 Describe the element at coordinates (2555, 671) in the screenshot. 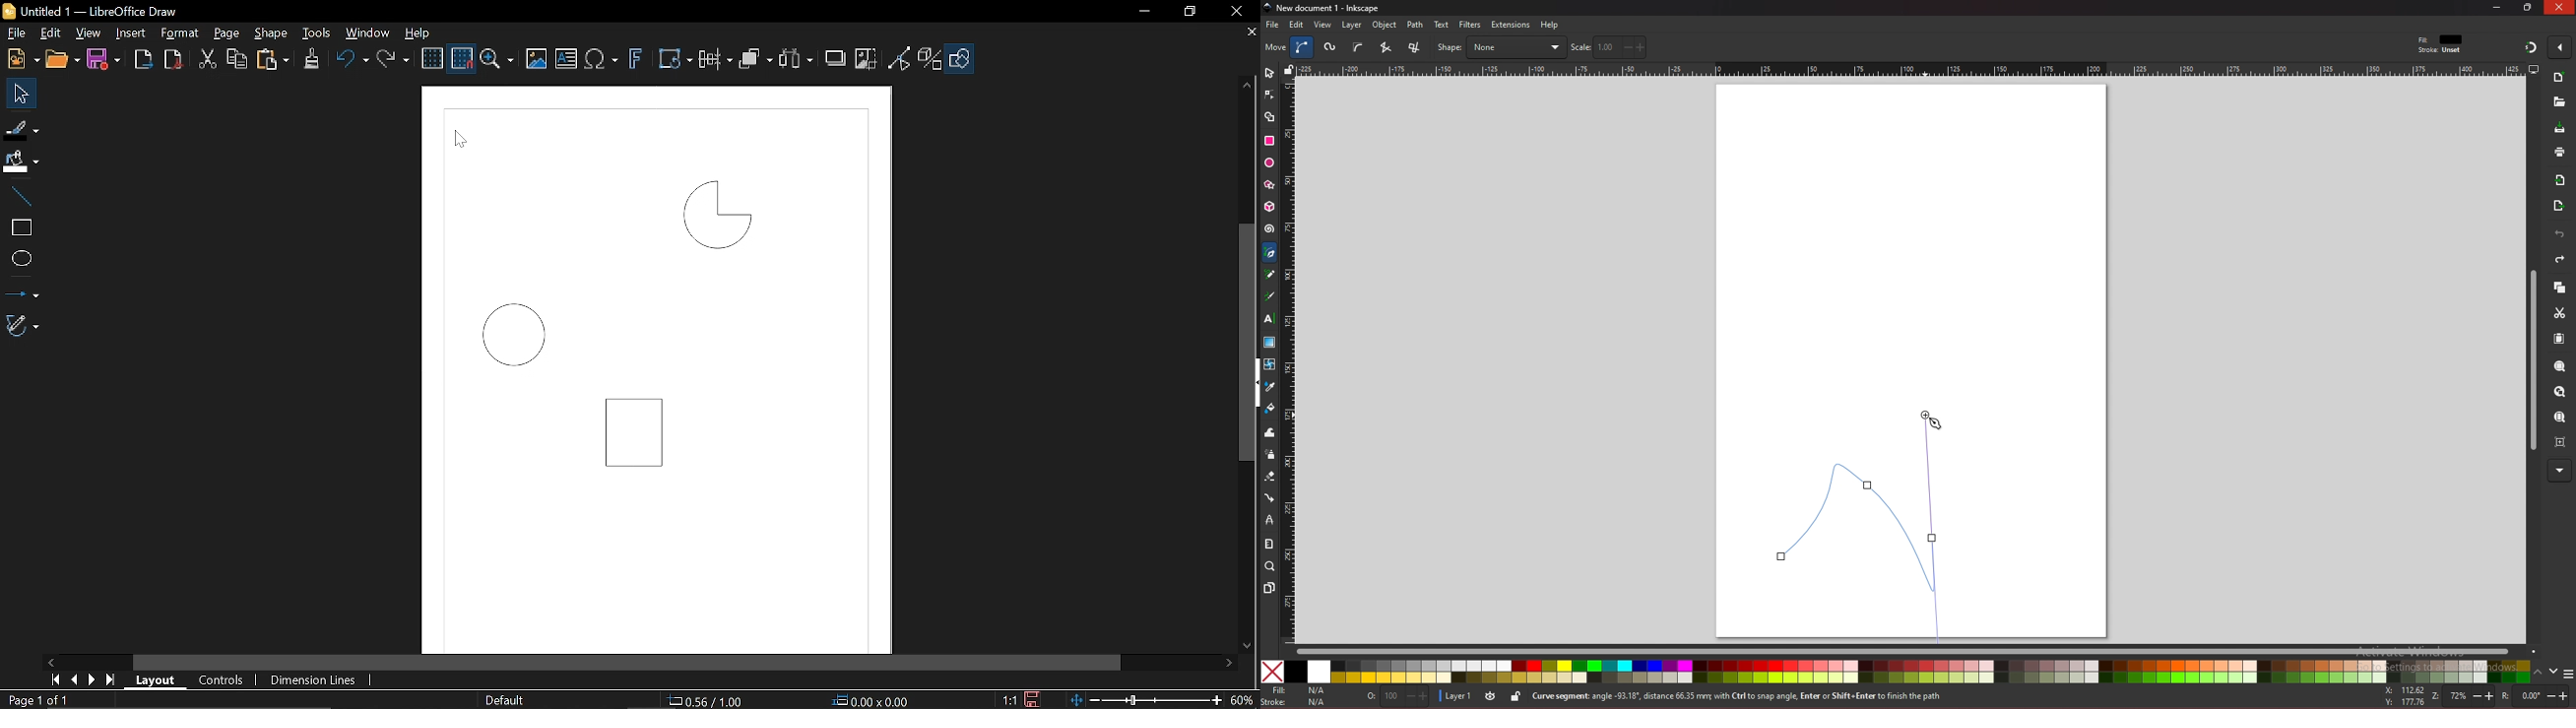

I see `down` at that location.